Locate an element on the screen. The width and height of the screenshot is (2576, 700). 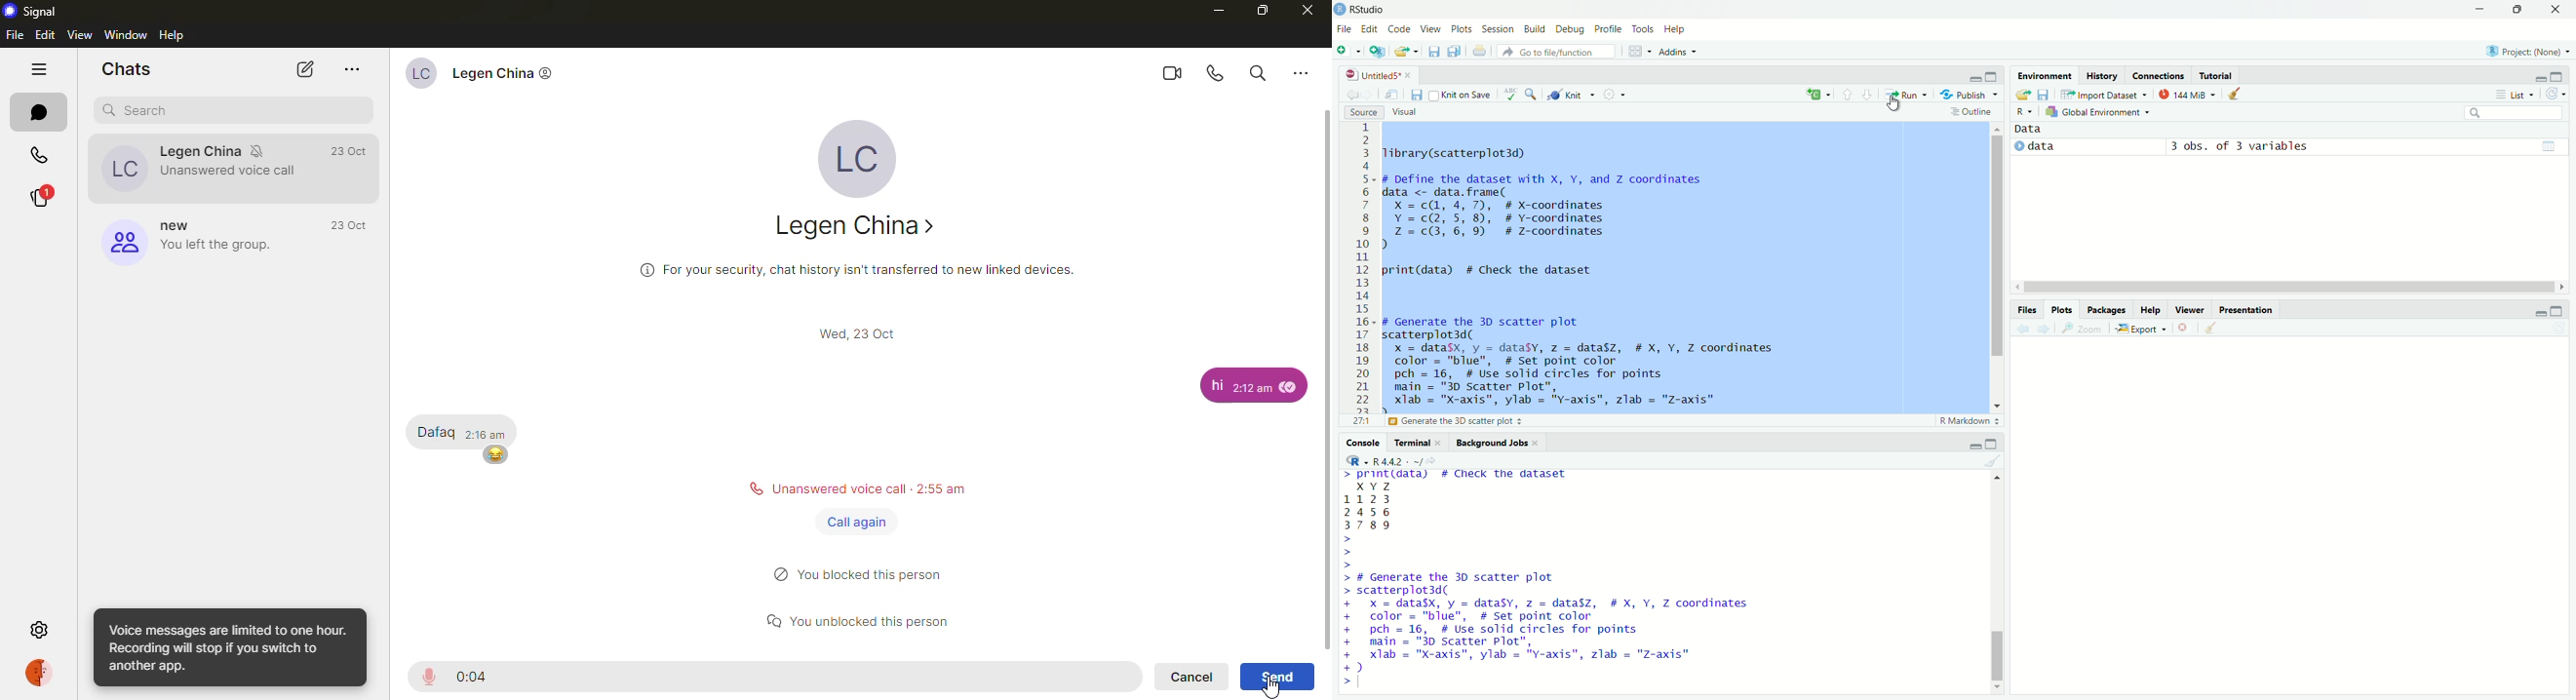
empty plot area is located at coordinates (2300, 517).